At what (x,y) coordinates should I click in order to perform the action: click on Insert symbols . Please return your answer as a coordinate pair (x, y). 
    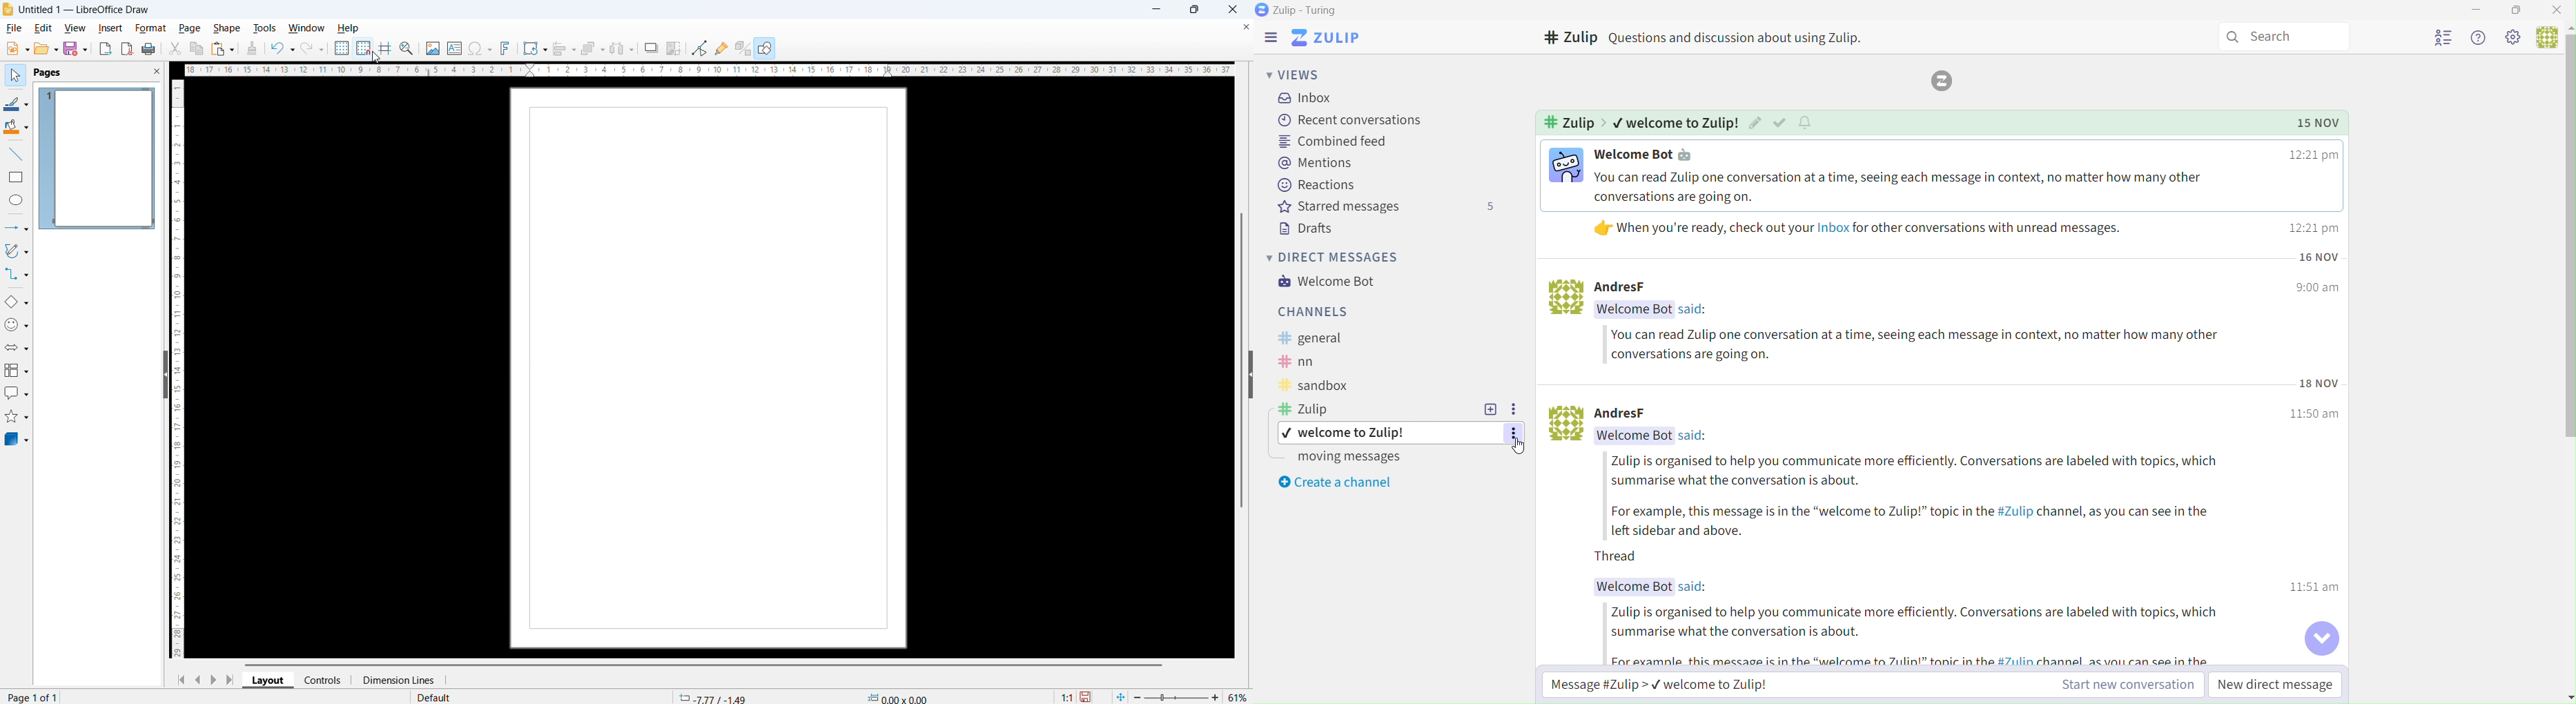
    Looking at the image, I should click on (482, 48).